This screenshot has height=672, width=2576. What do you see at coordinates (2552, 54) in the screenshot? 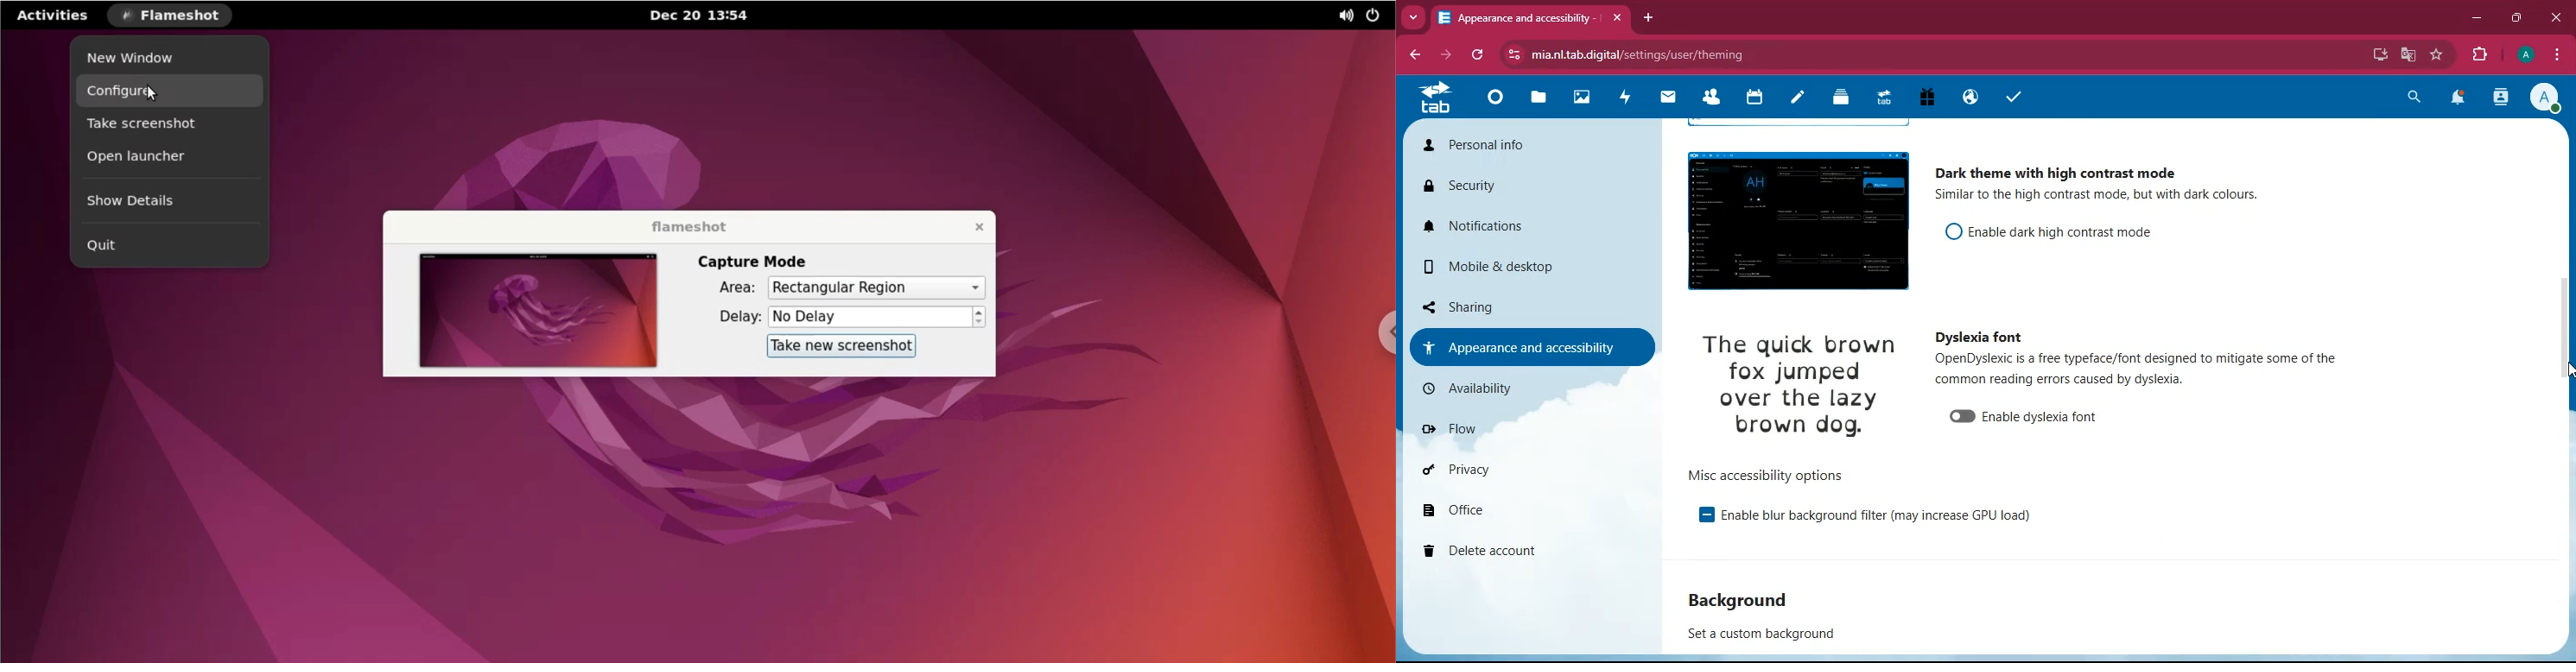
I see `menu` at bounding box center [2552, 54].